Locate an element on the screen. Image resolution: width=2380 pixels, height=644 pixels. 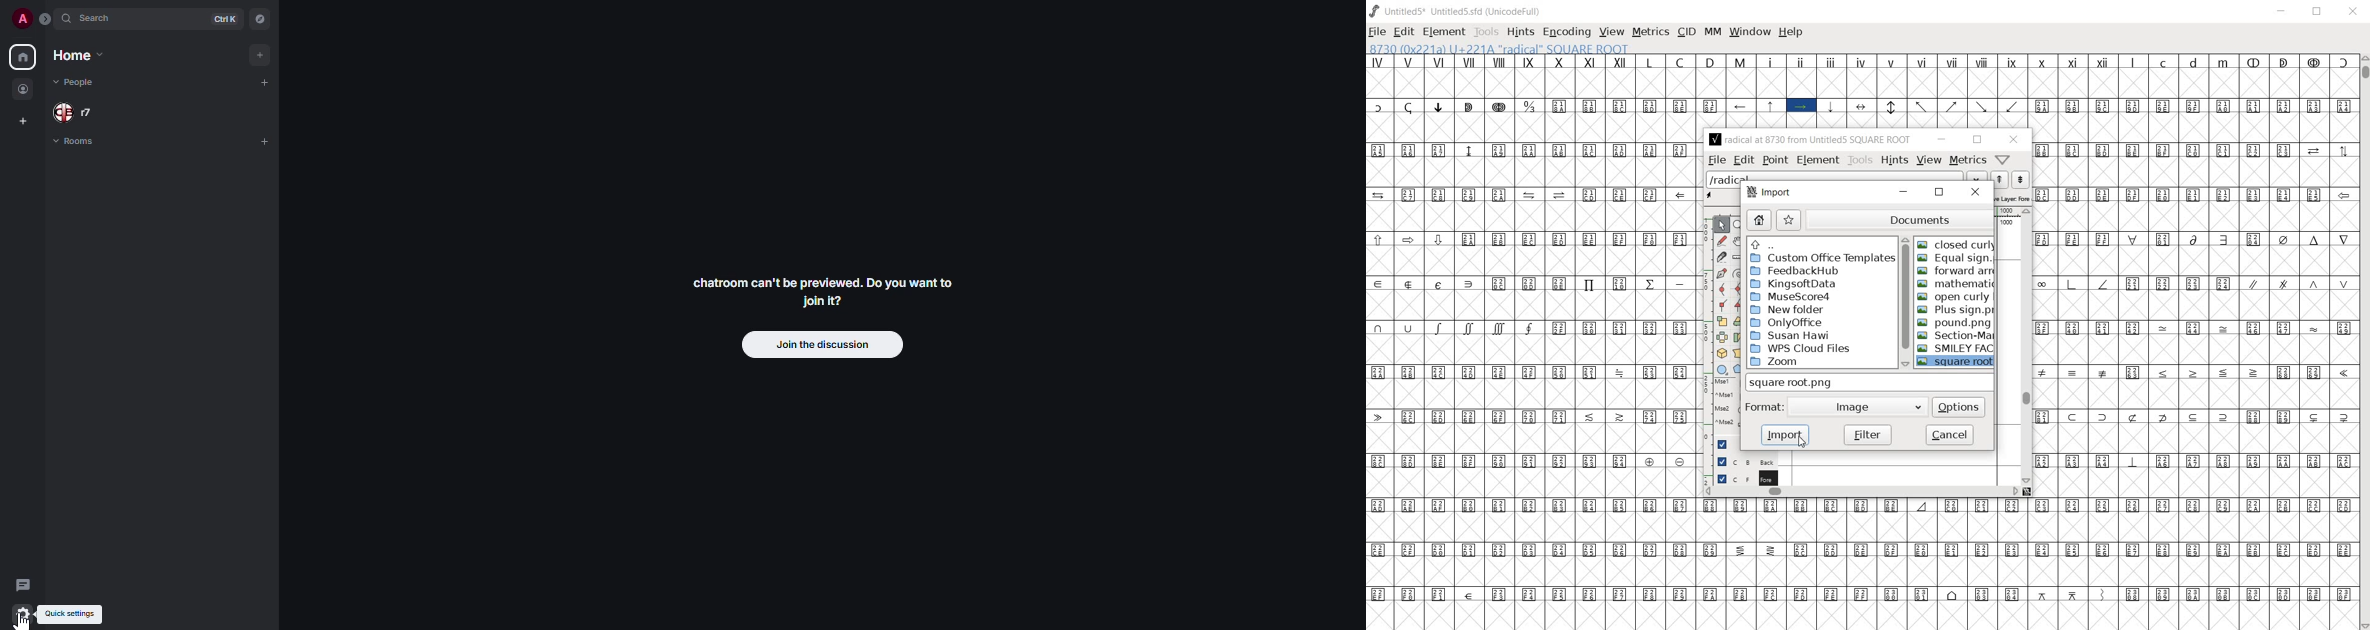
people is located at coordinates (80, 112).